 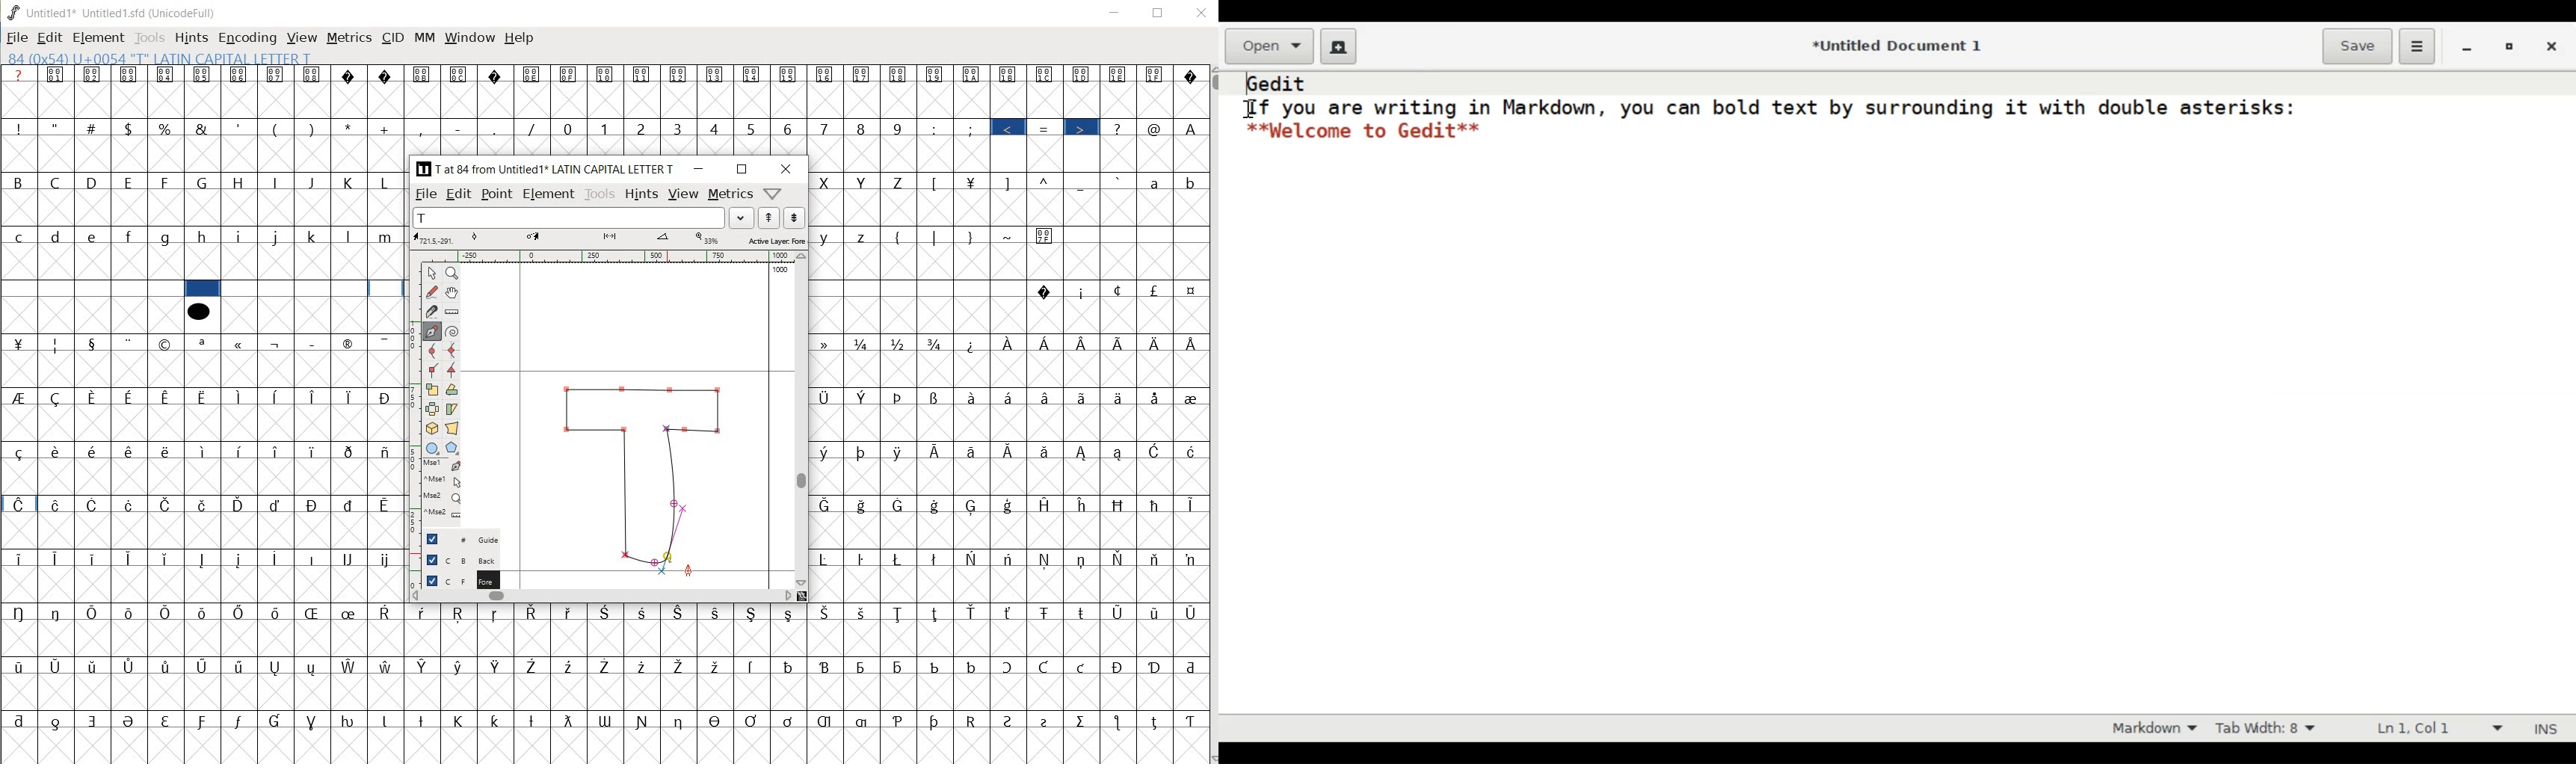 What do you see at coordinates (1188, 721) in the screenshot?
I see `Symbol` at bounding box center [1188, 721].